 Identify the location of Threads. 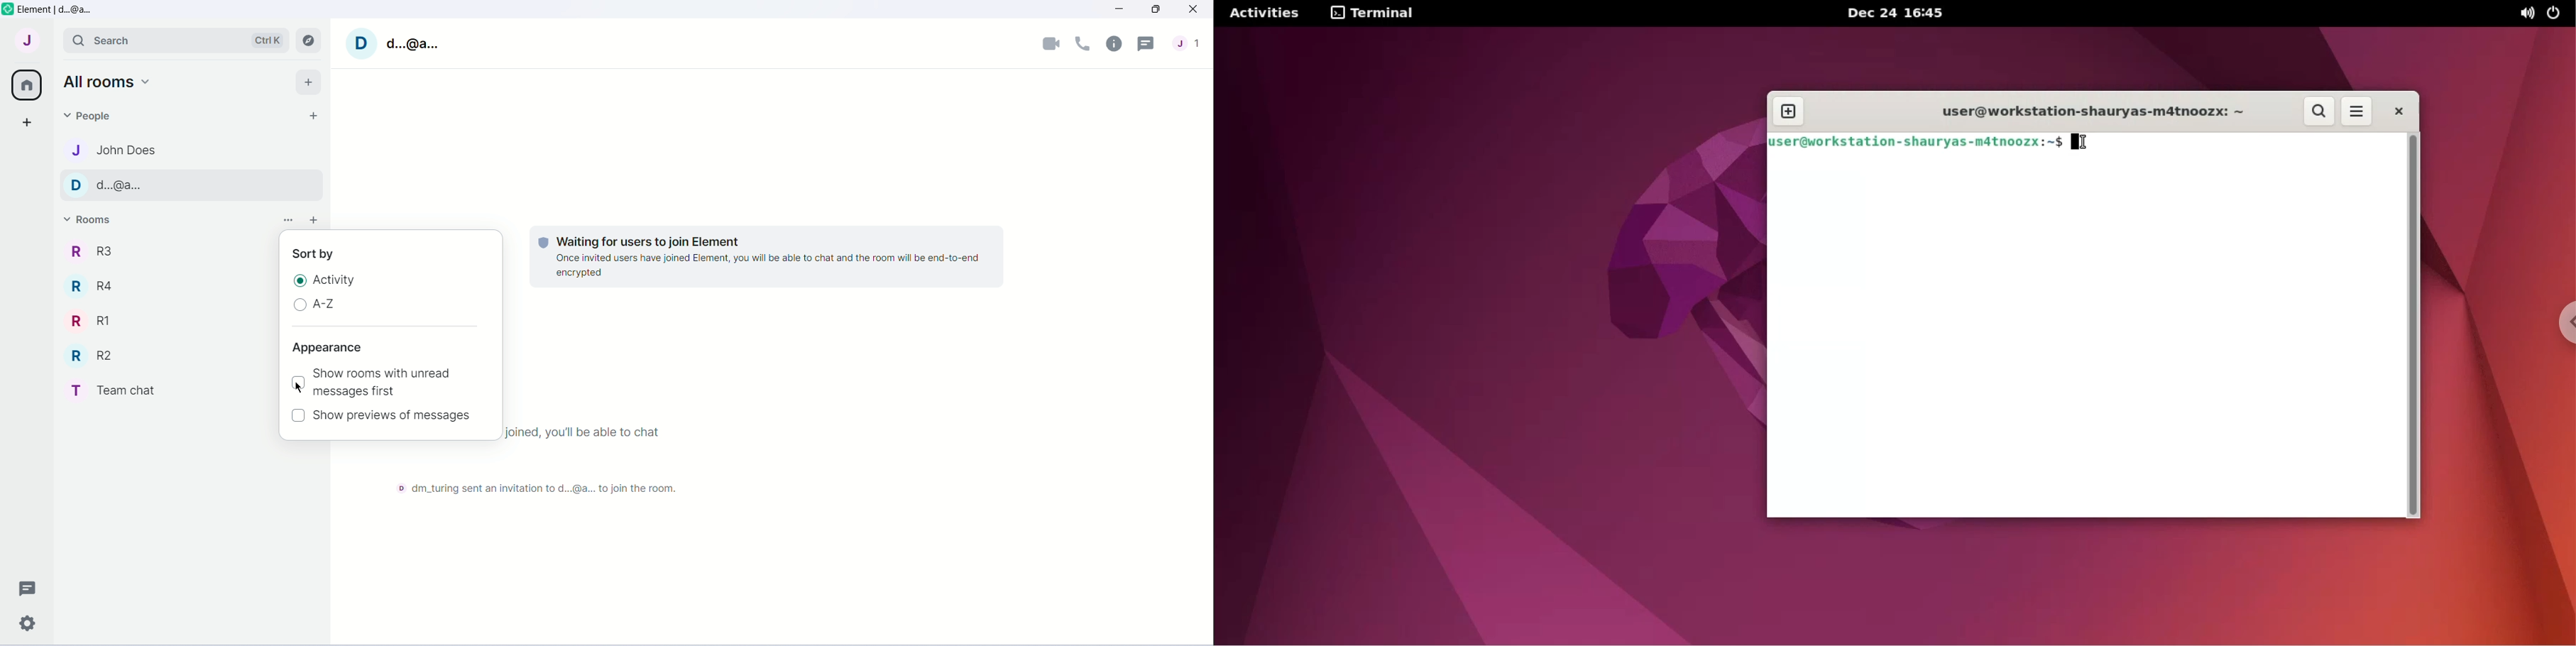
(1149, 44).